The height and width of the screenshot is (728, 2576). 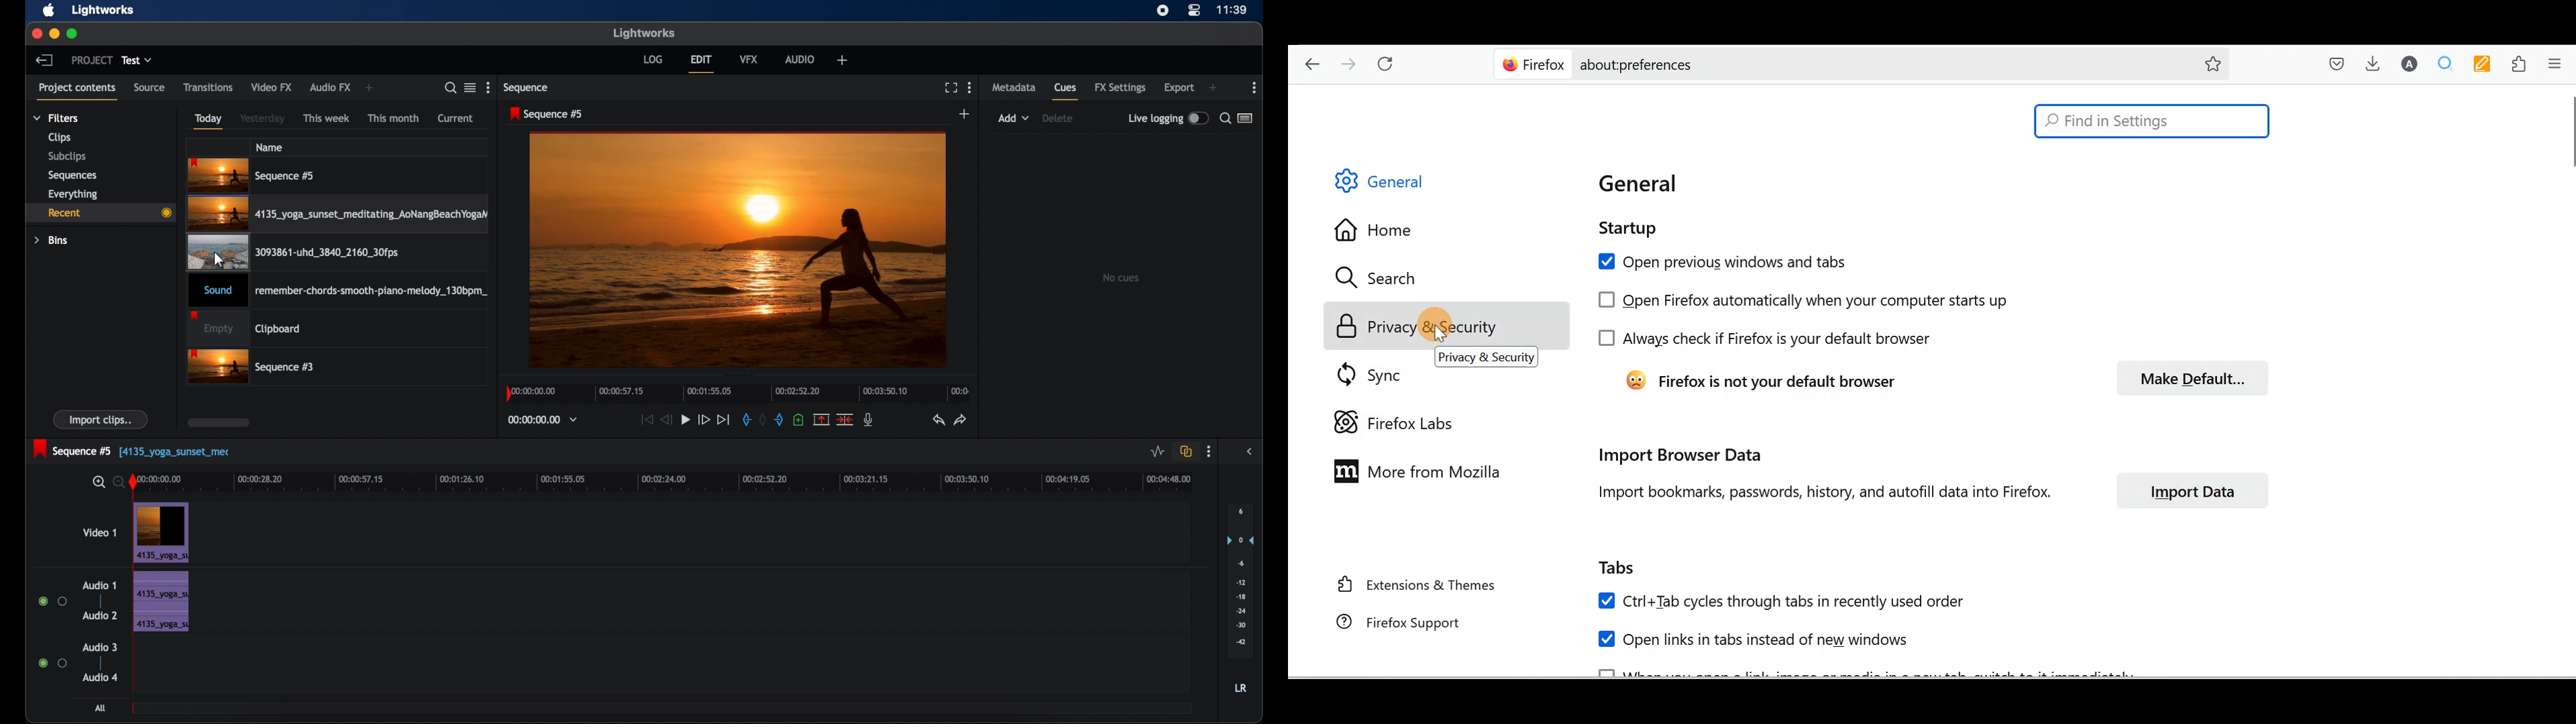 What do you see at coordinates (645, 419) in the screenshot?
I see `jump to start` at bounding box center [645, 419].